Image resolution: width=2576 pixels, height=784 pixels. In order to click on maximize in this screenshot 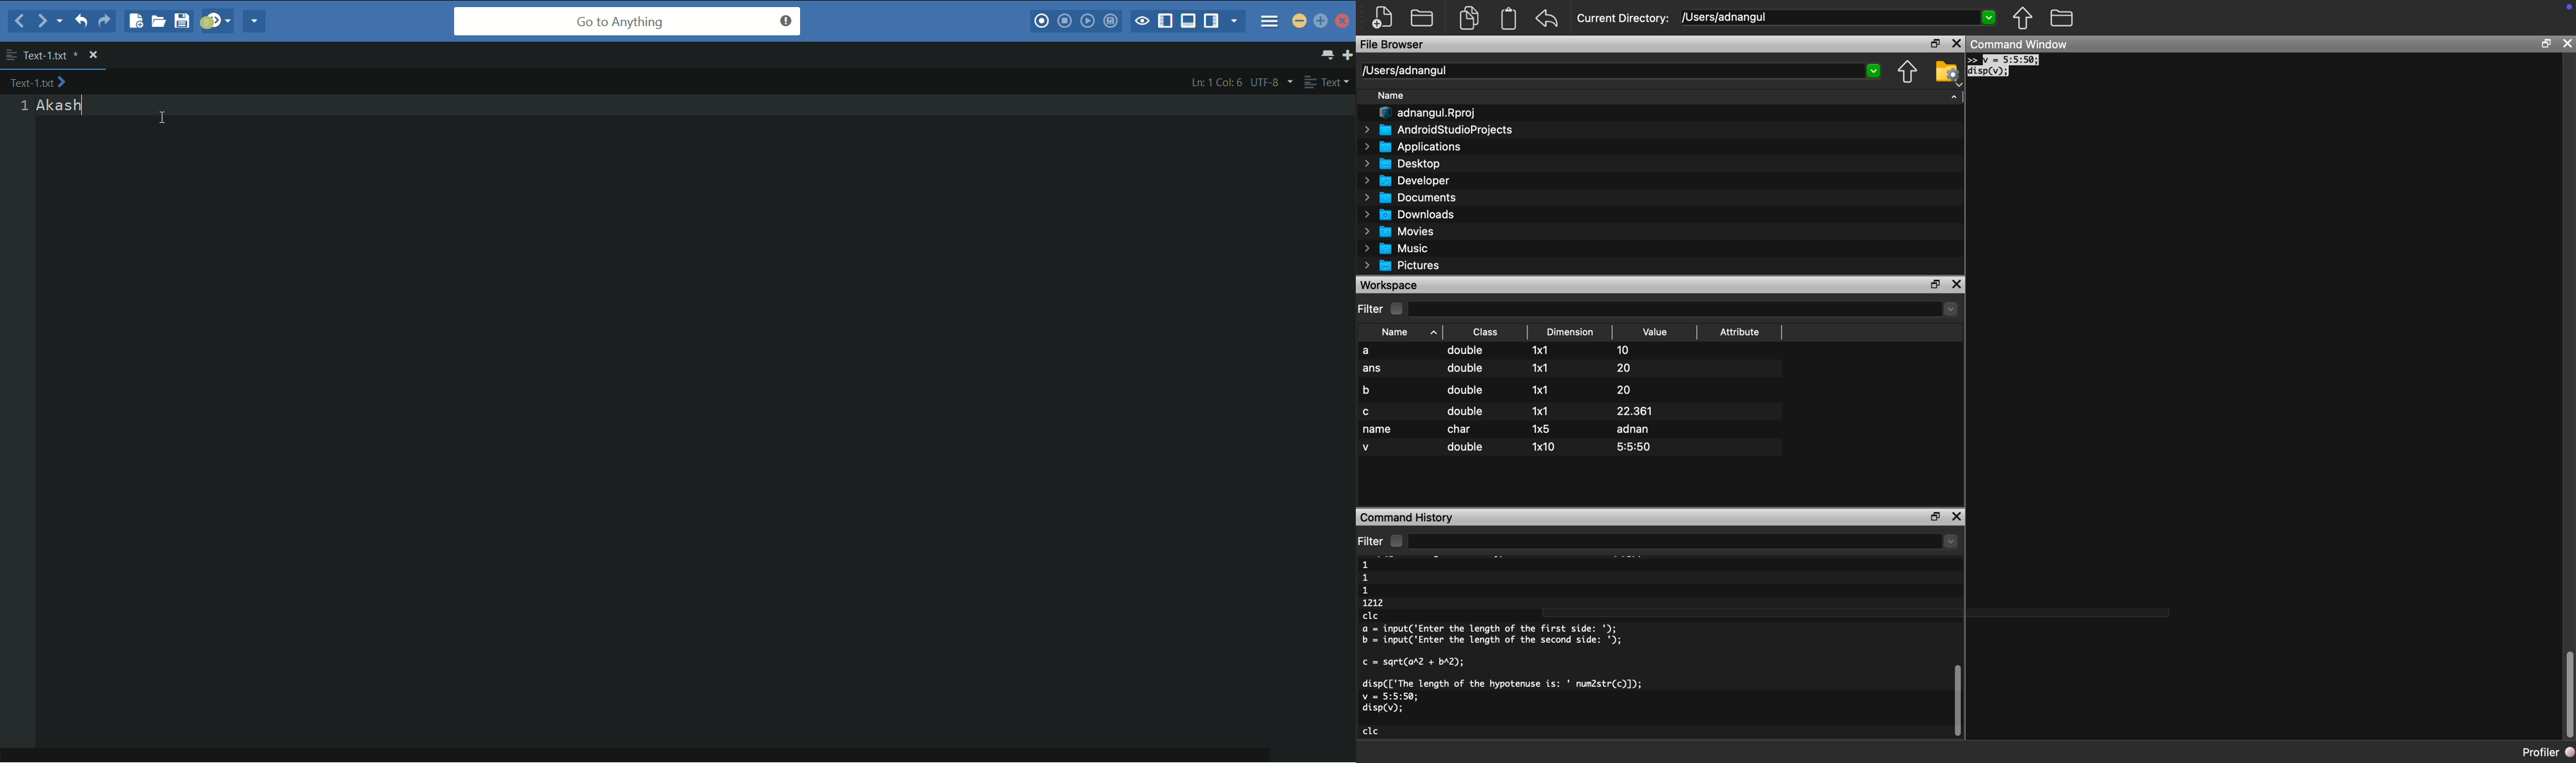, I will do `click(2546, 42)`.